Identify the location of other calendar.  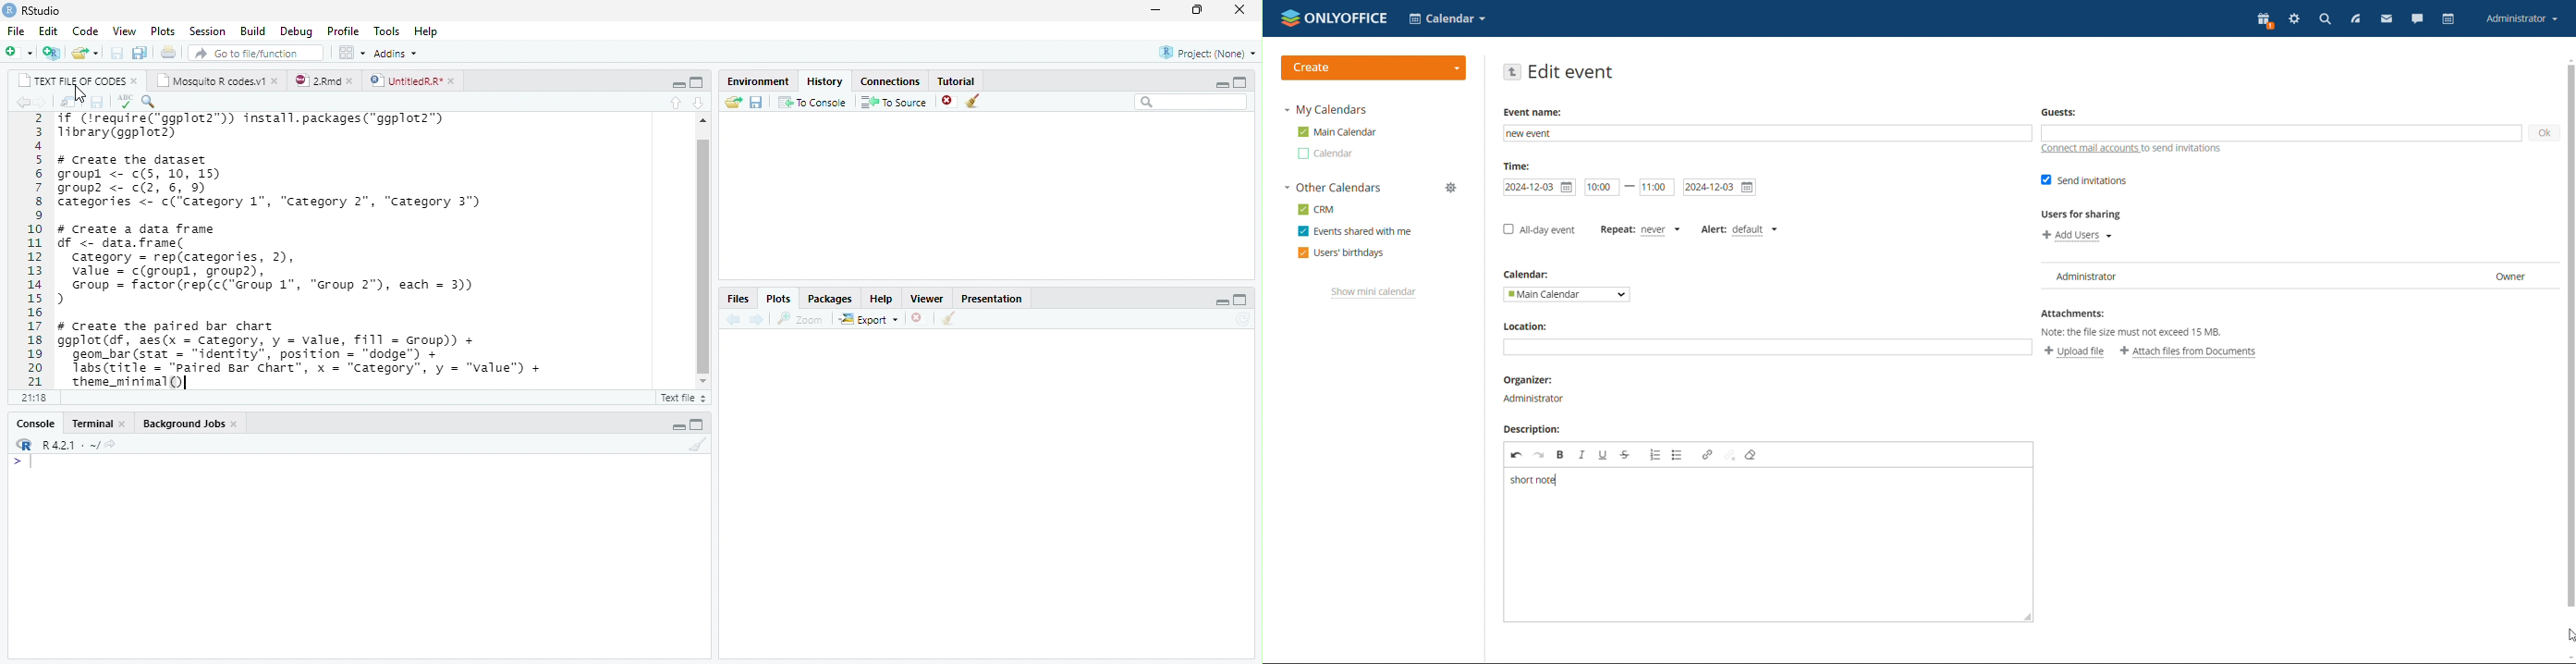
(1327, 153).